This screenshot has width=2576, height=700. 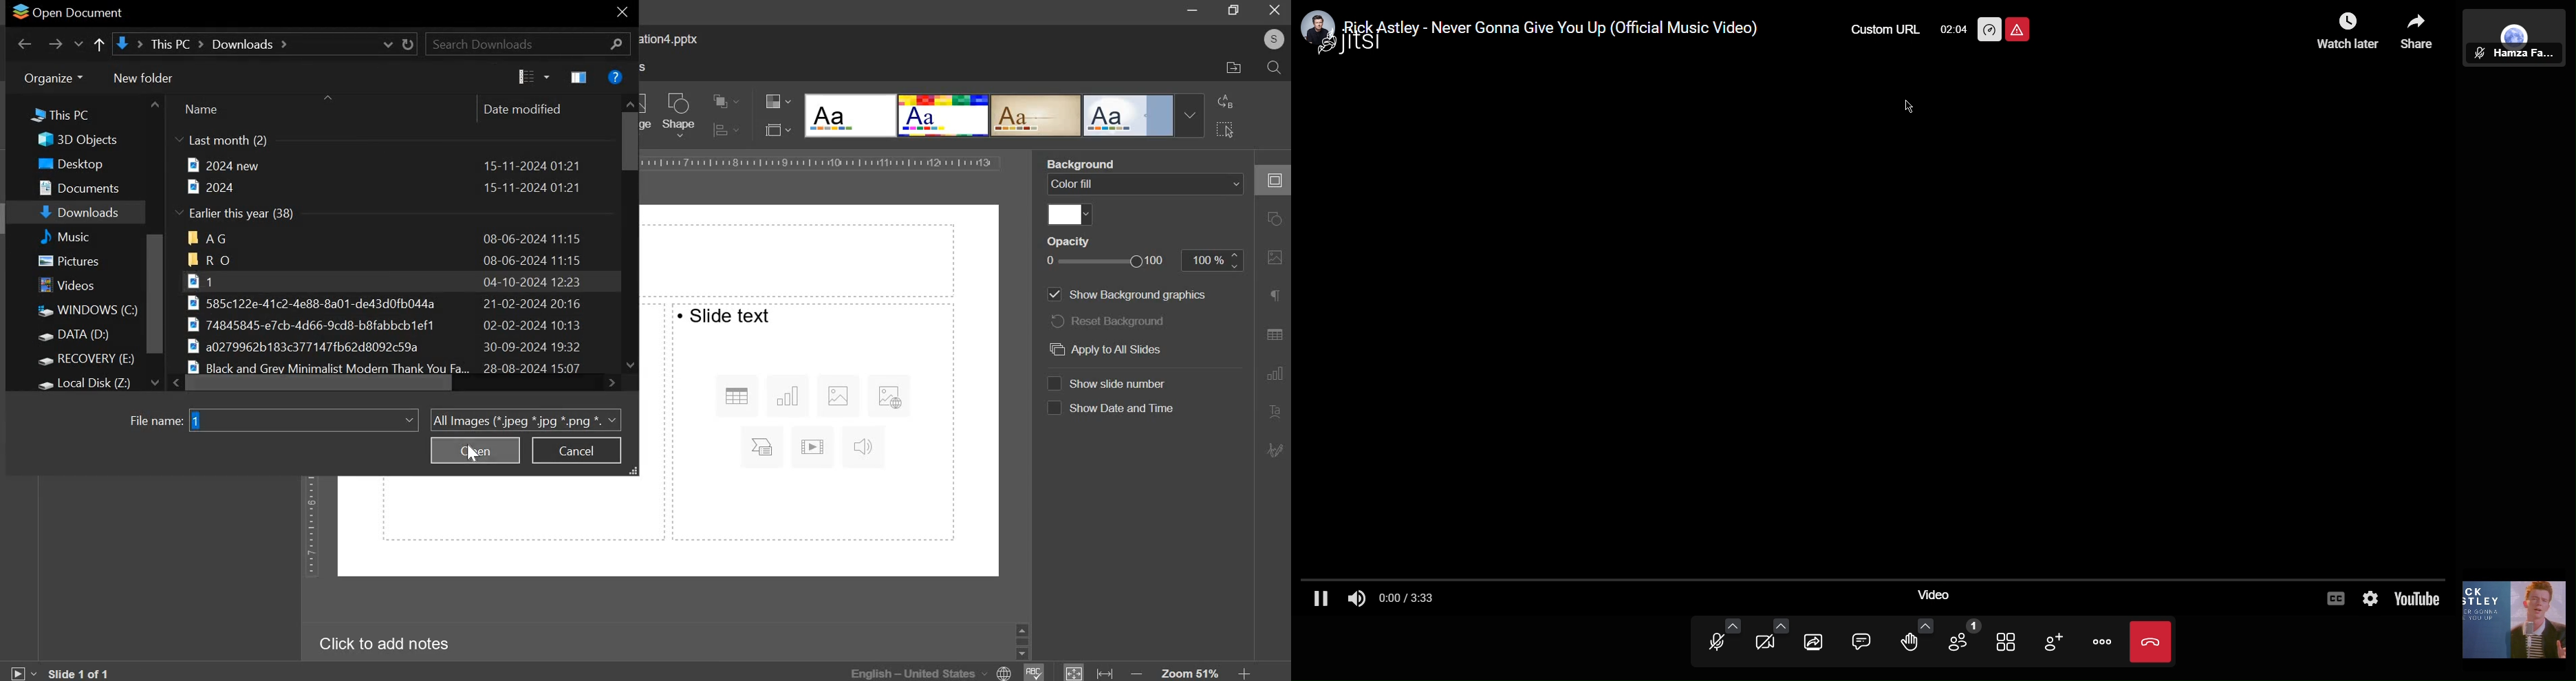 What do you see at coordinates (1273, 257) in the screenshot?
I see `image setting` at bounding box center [1273, 257].